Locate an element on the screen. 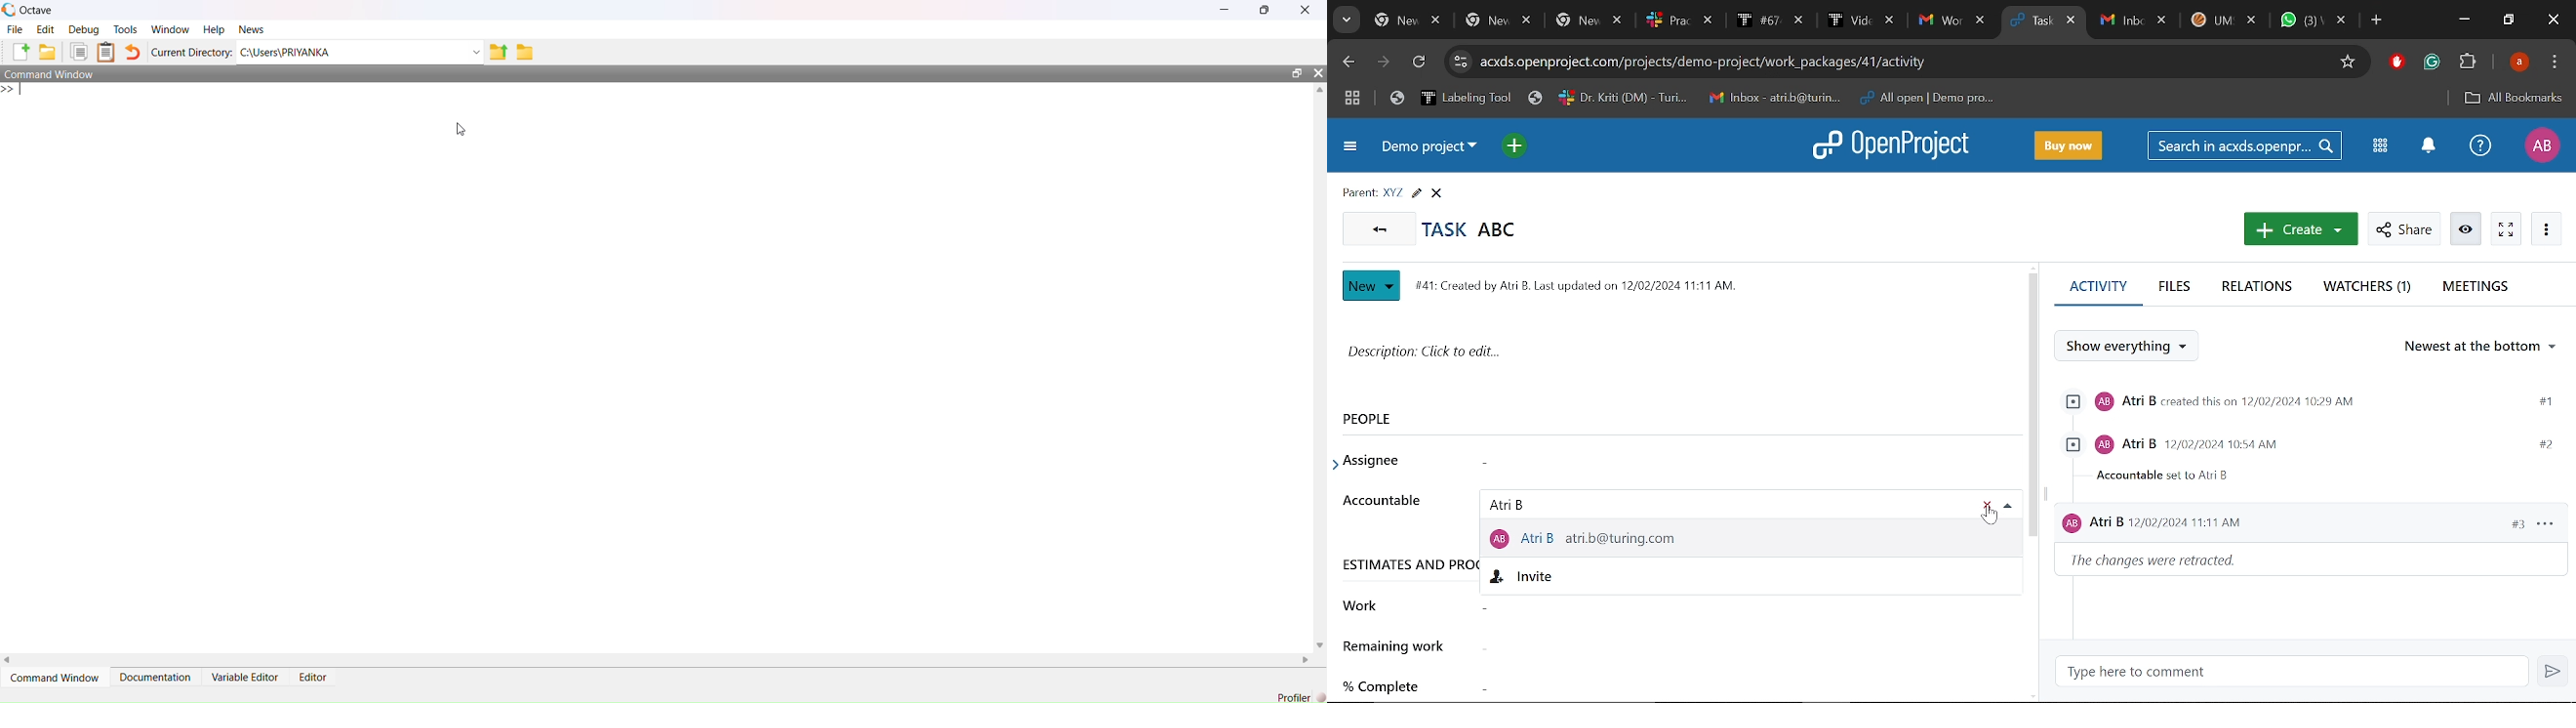 The height and width of the screenshot is (728, 2576). Close is located at coordinates (1436, 193).